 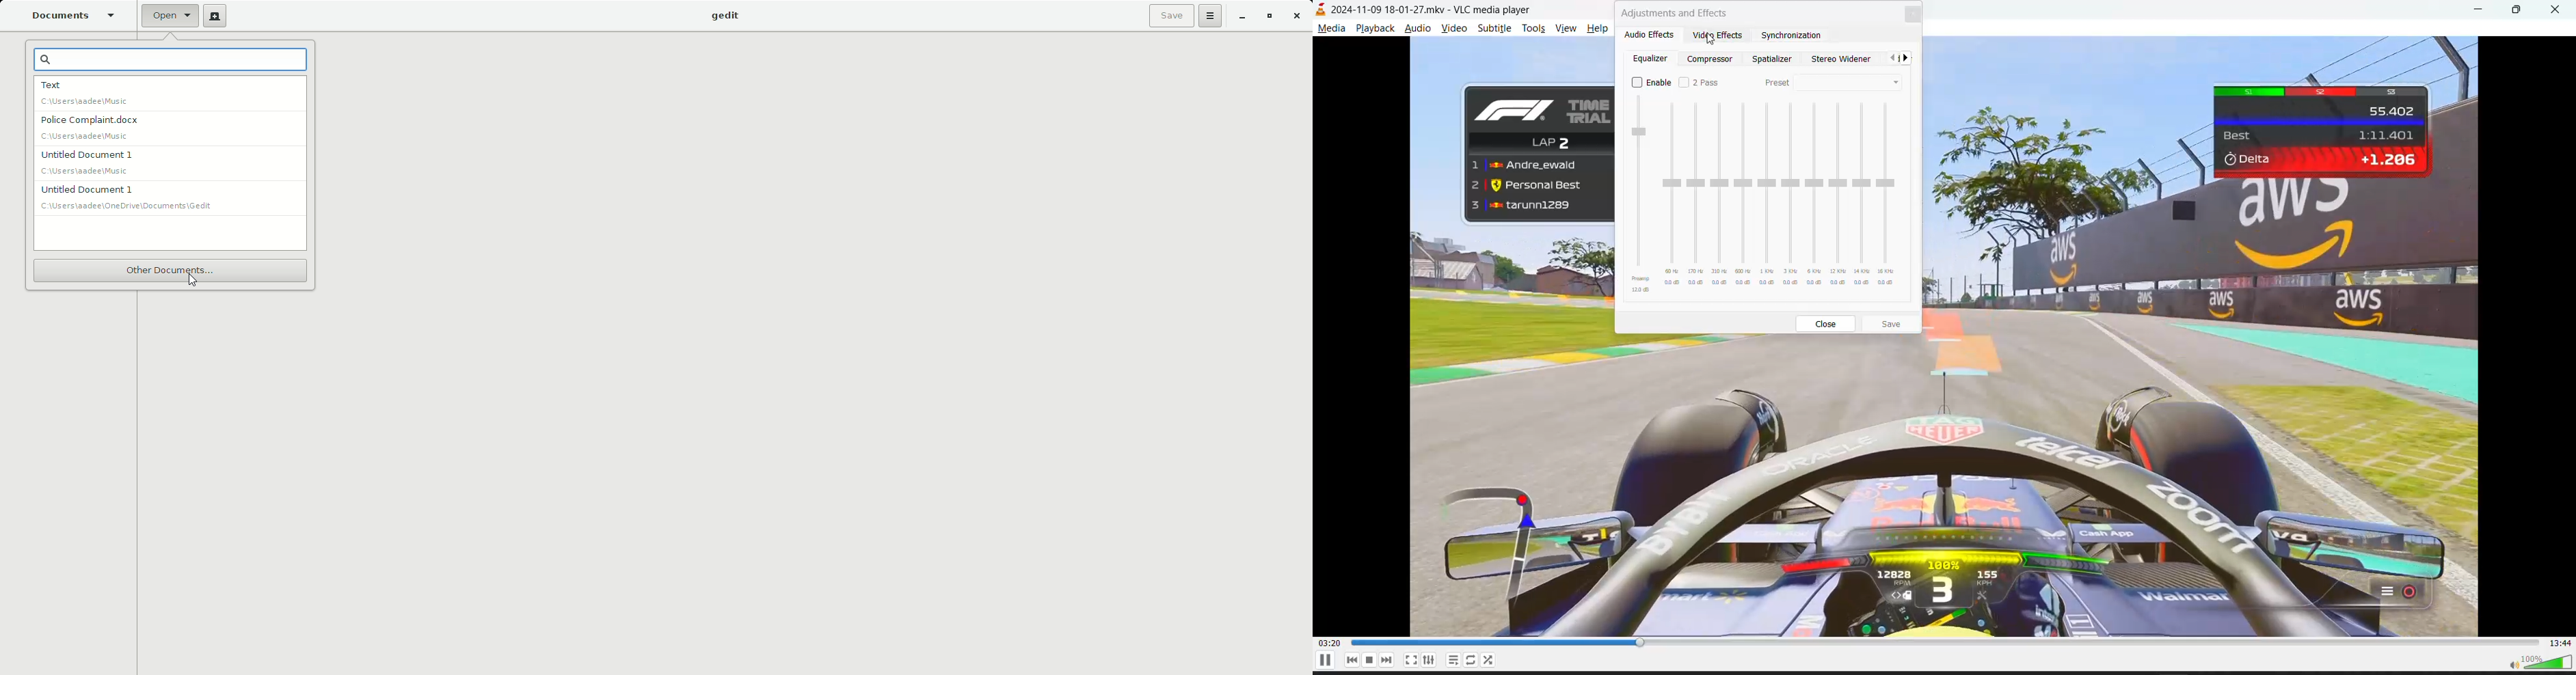 What do you see at coordinates (1775, 60) in the screenshot?
I see `spatializer` at bounding box center [1775, 60].